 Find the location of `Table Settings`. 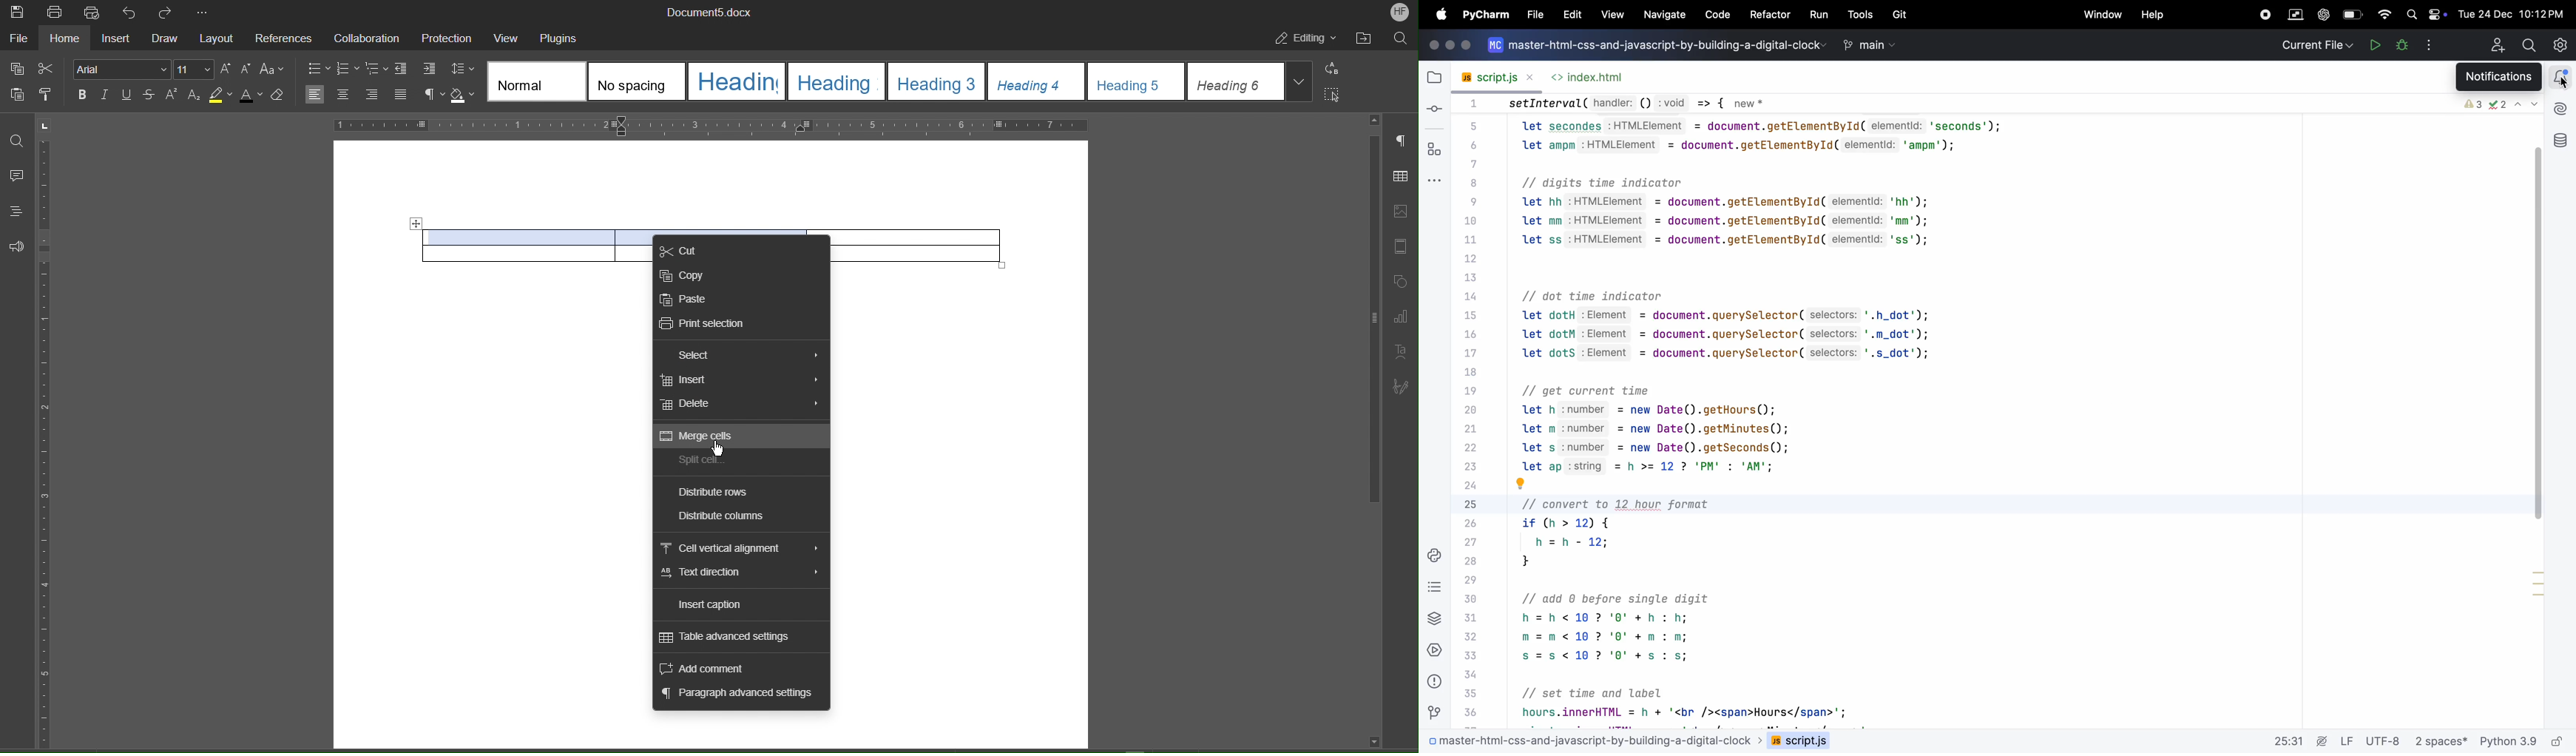

Table Settings is located at coordinates (1402, 175).